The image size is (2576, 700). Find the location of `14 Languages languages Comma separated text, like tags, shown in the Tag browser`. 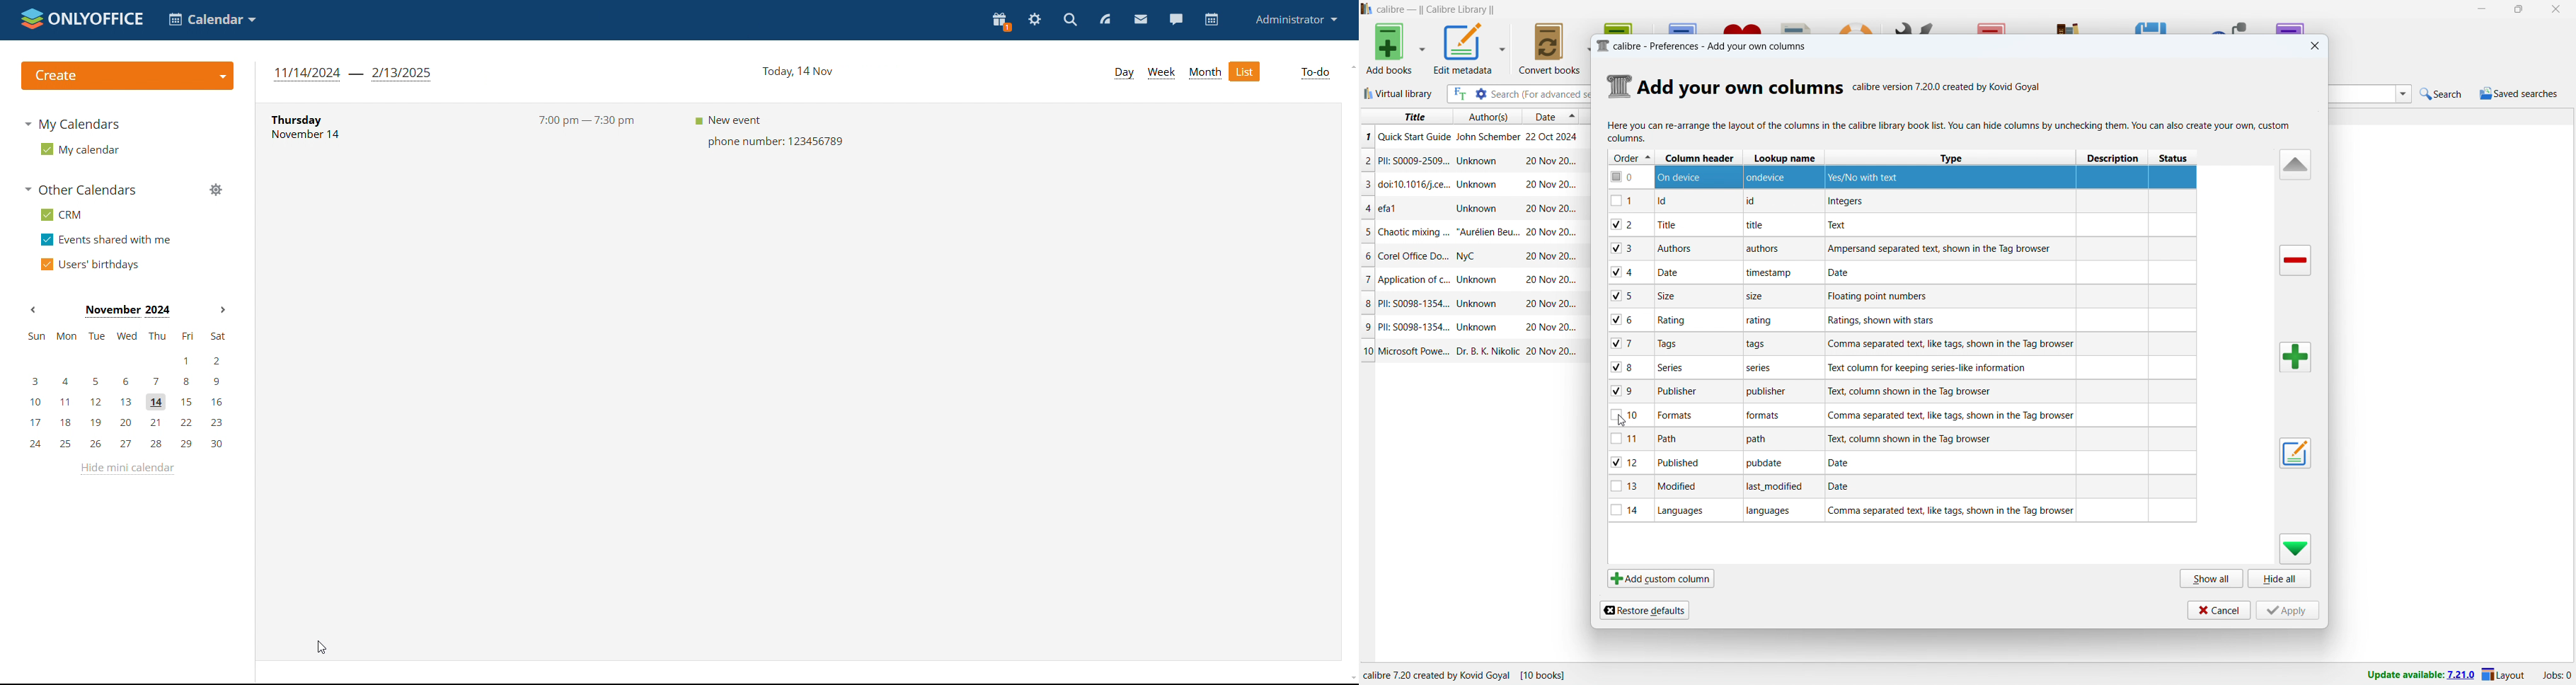

14 Languages languages Comma separated text, like tags, shown in the Tag browser is located at coordinates (1904, 512).